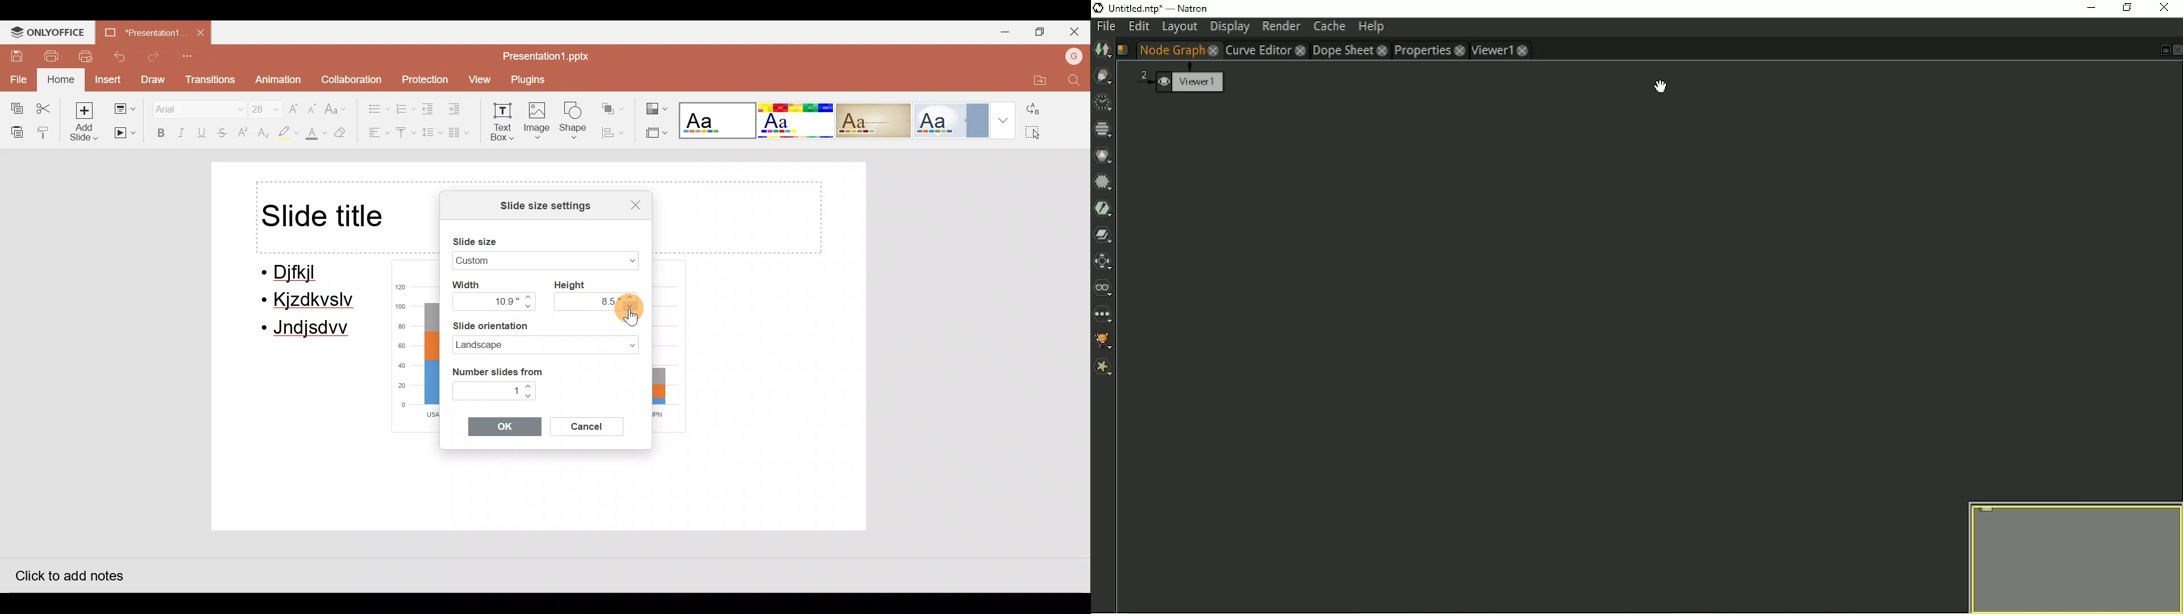  Describe the element at coordinates (405, 134) in the screenshot. I see `Vertical align` at that location.